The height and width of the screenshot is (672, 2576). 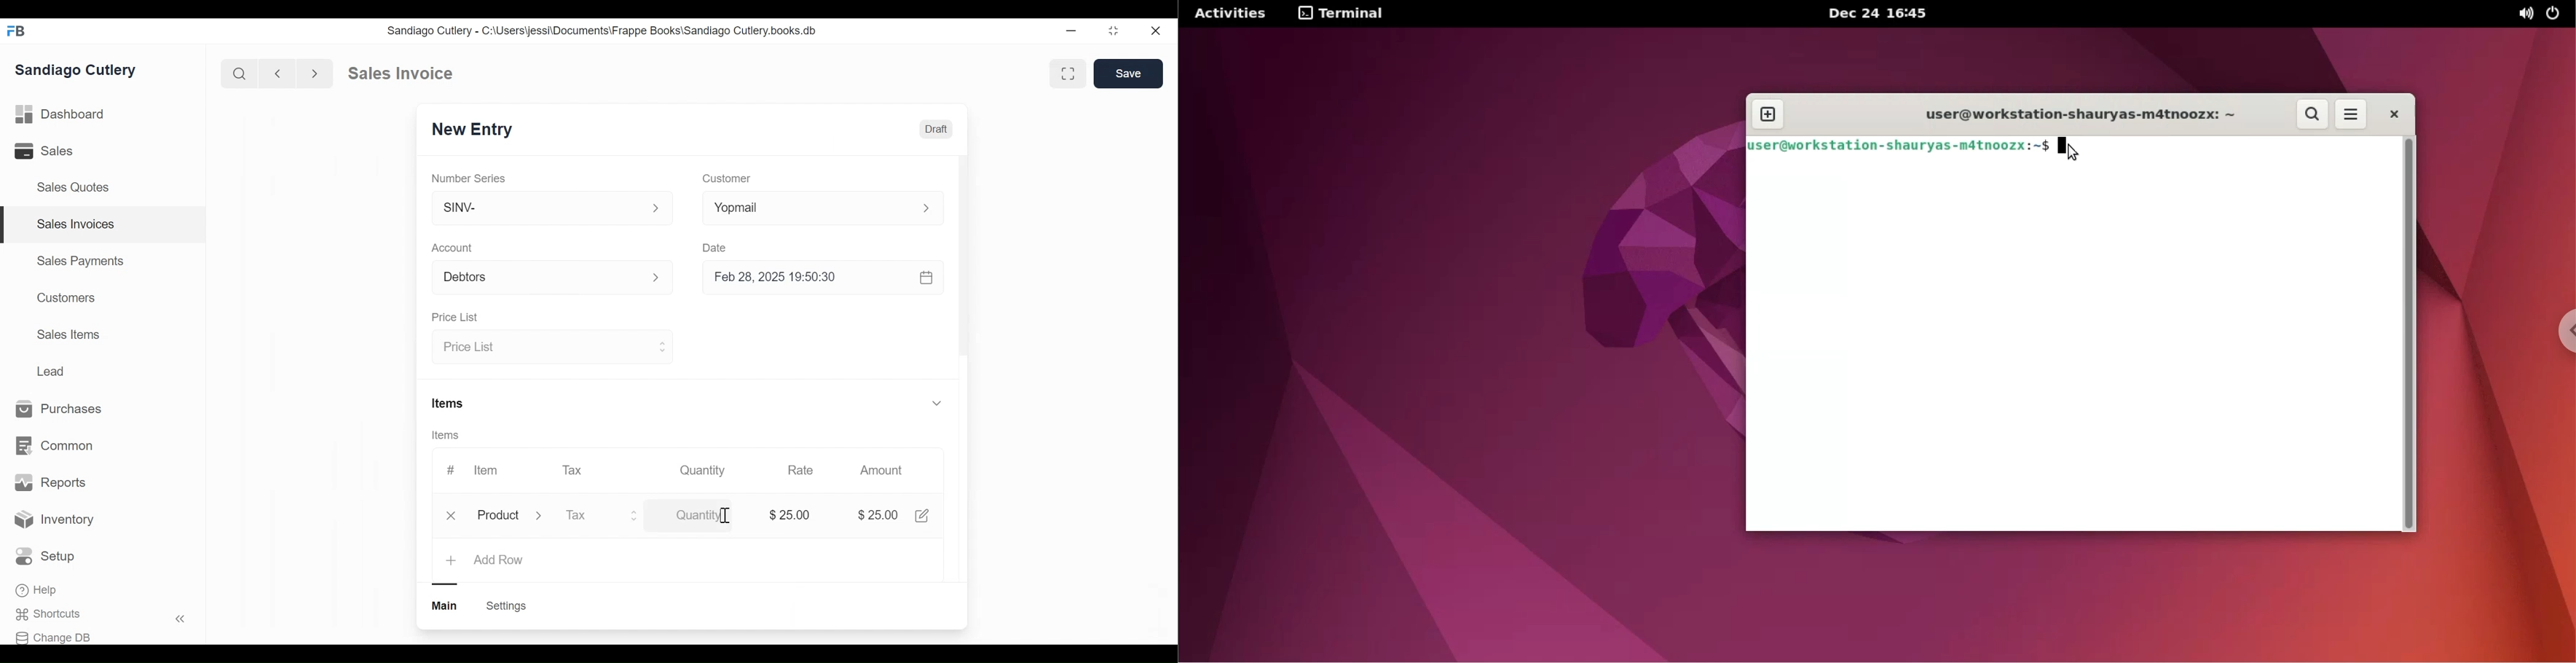 What do you see at coordinates (65, 409) in the screenshot?
I see `Purchases` at bounding box center [65, 409].